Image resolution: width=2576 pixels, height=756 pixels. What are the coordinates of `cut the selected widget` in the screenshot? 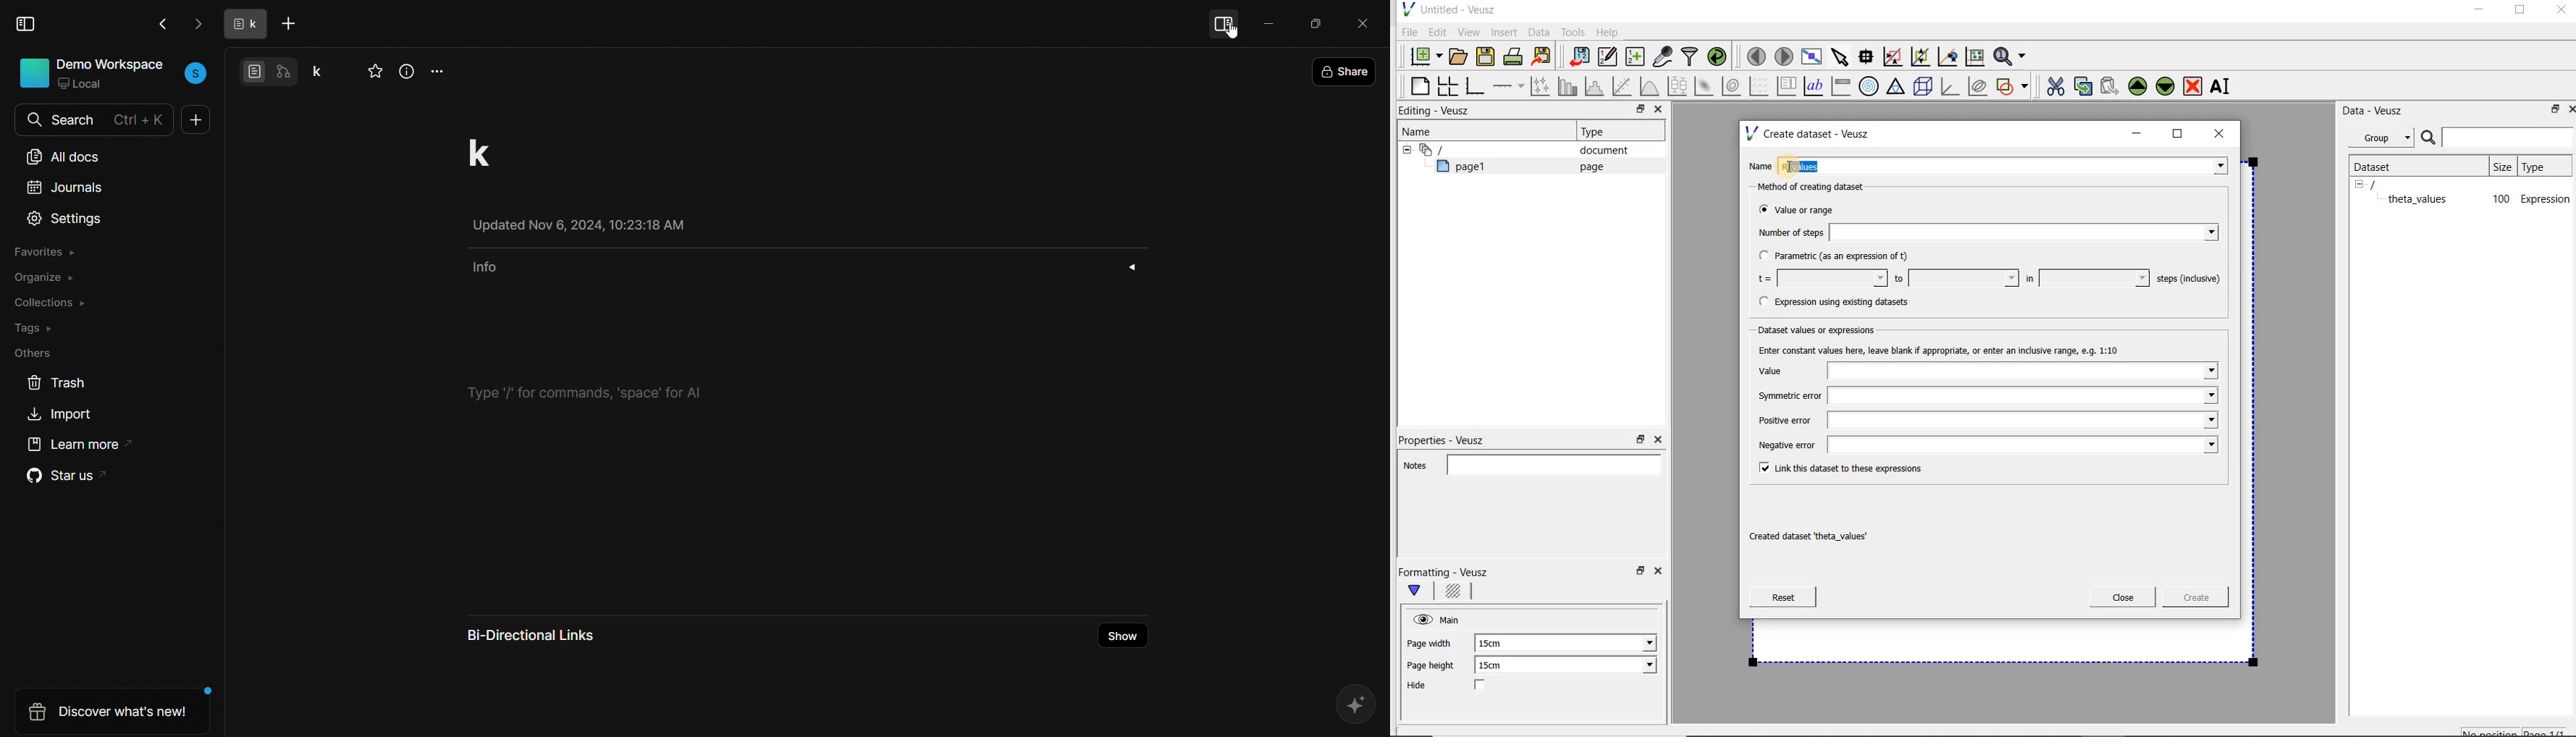 It's located at (2053, 85).